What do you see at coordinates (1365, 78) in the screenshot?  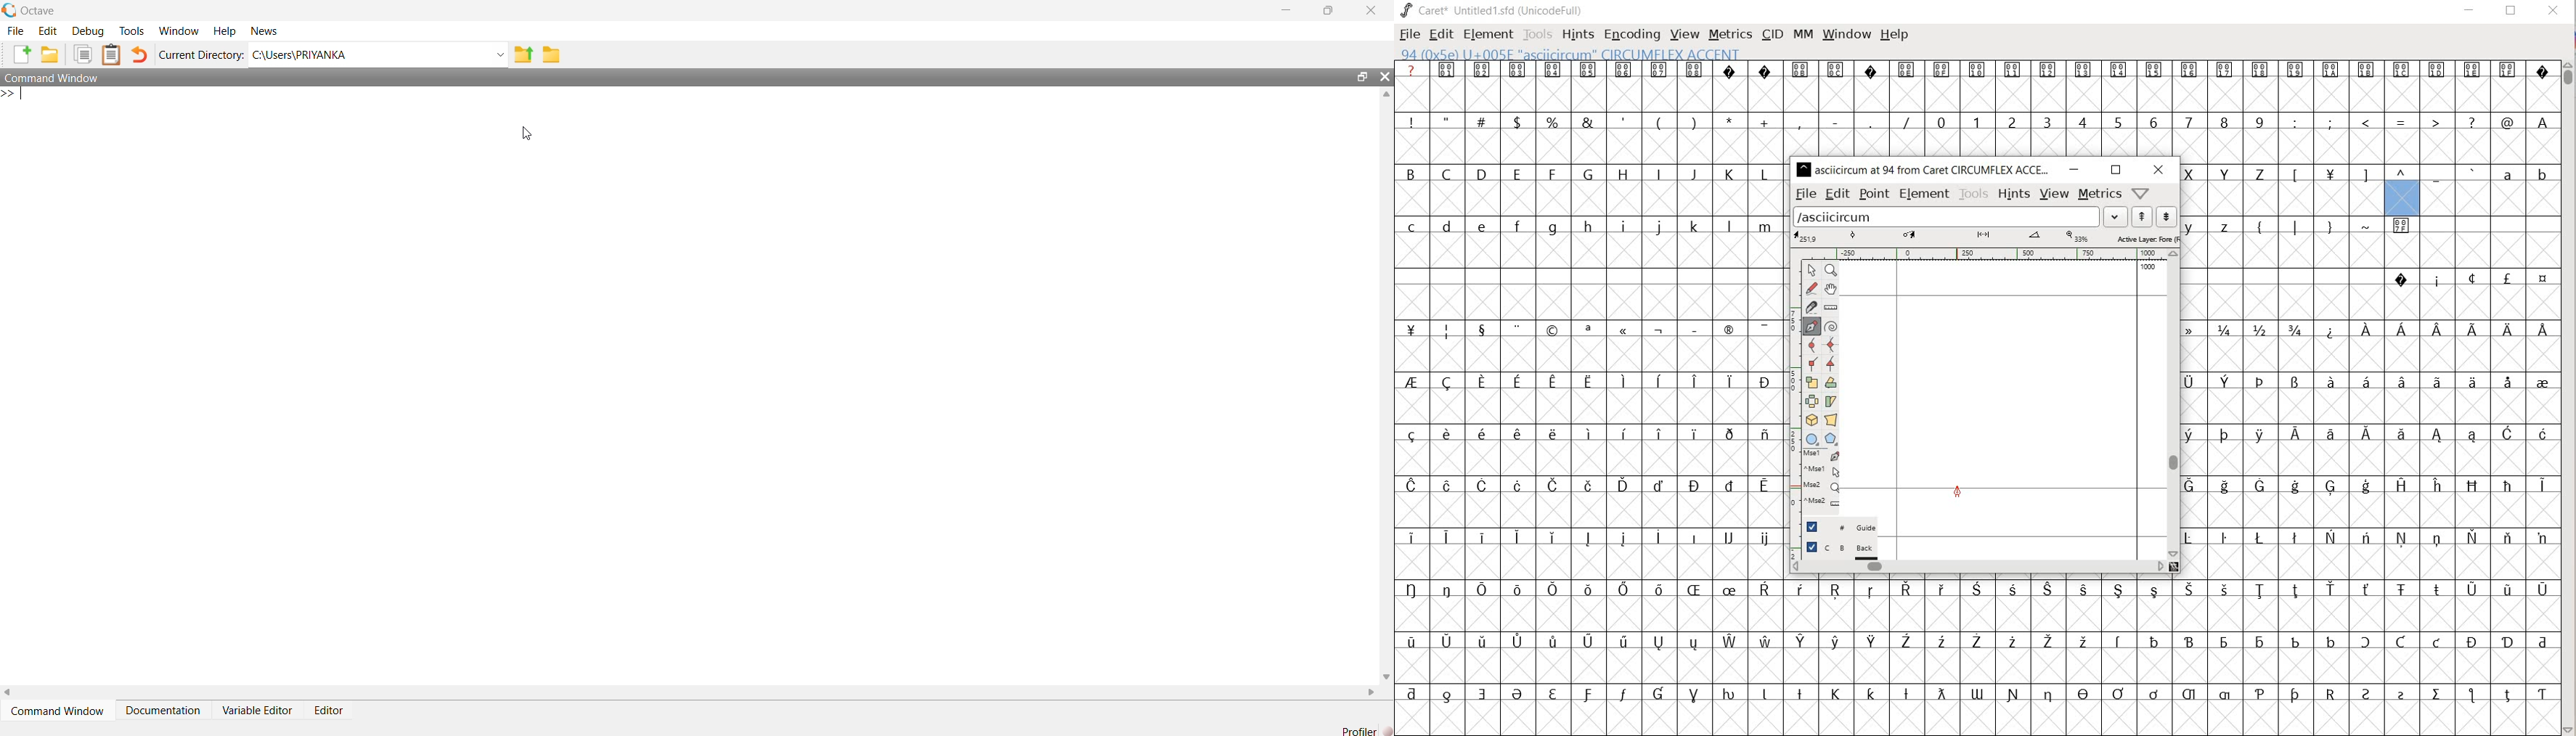 I see `Maximize / Restore` at bounding box center [1365, 78].